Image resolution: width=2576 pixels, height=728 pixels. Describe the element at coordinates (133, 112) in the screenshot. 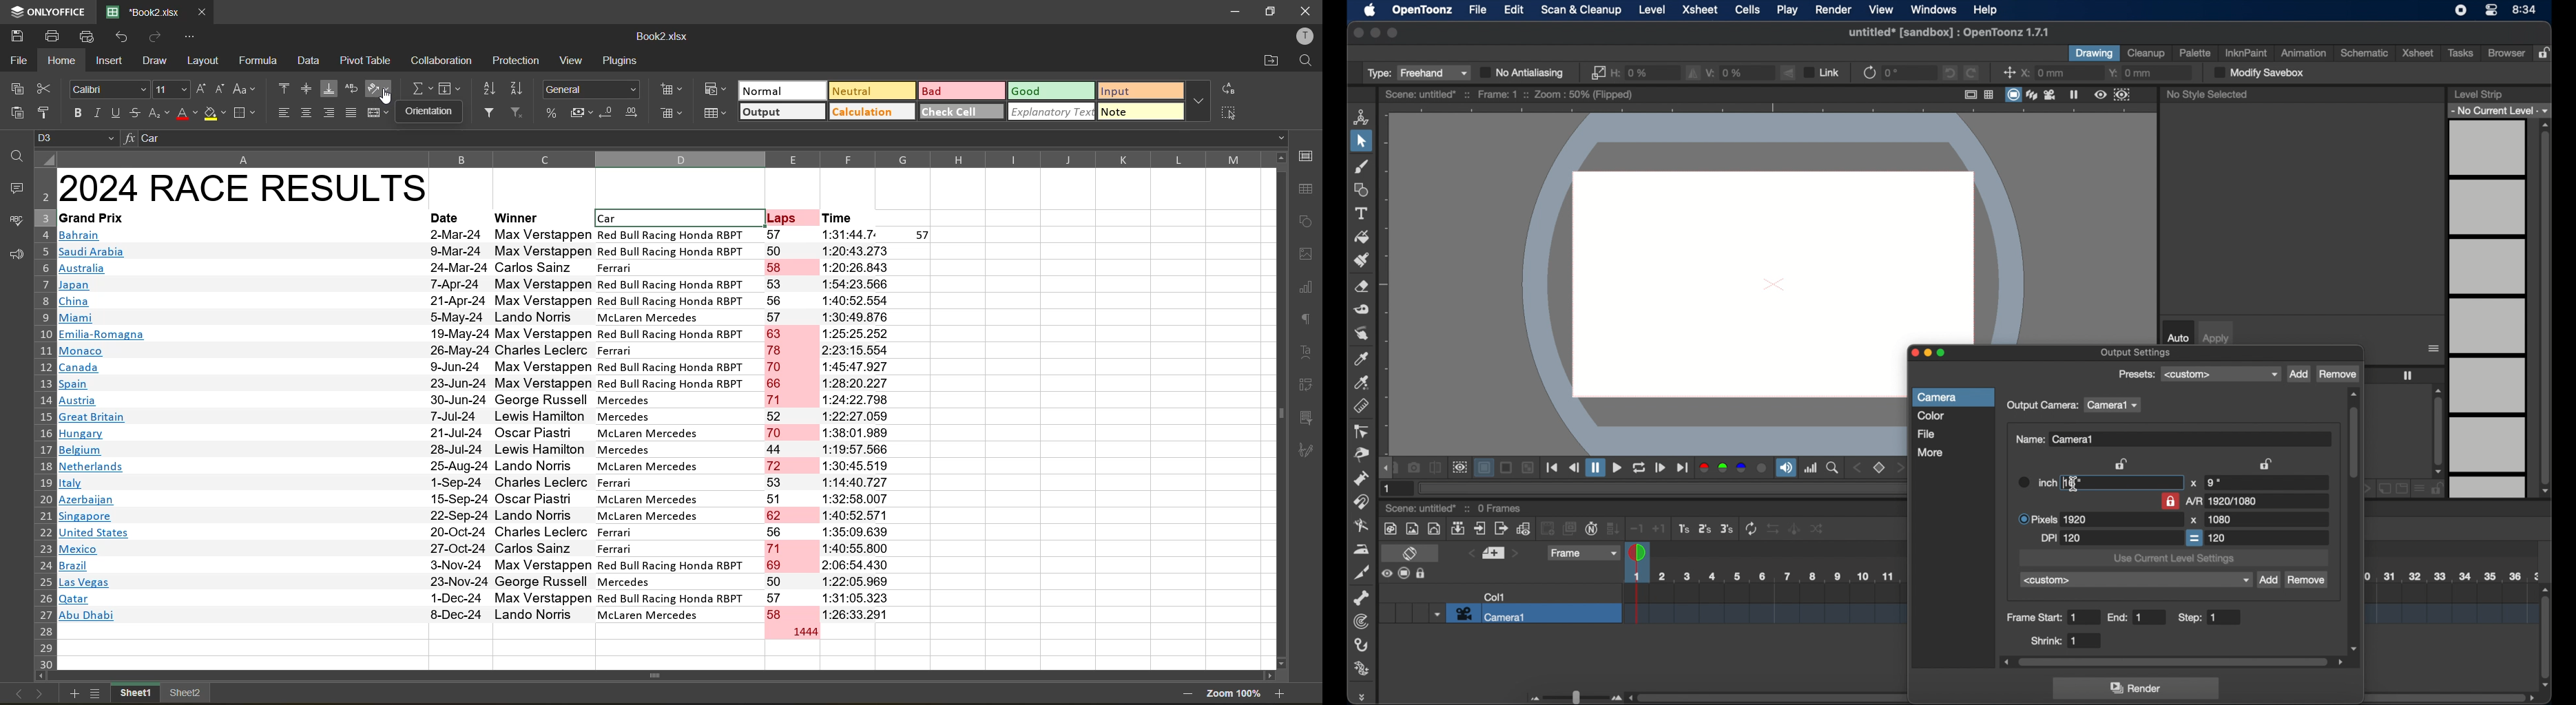

I see `strikethrough` at that location.